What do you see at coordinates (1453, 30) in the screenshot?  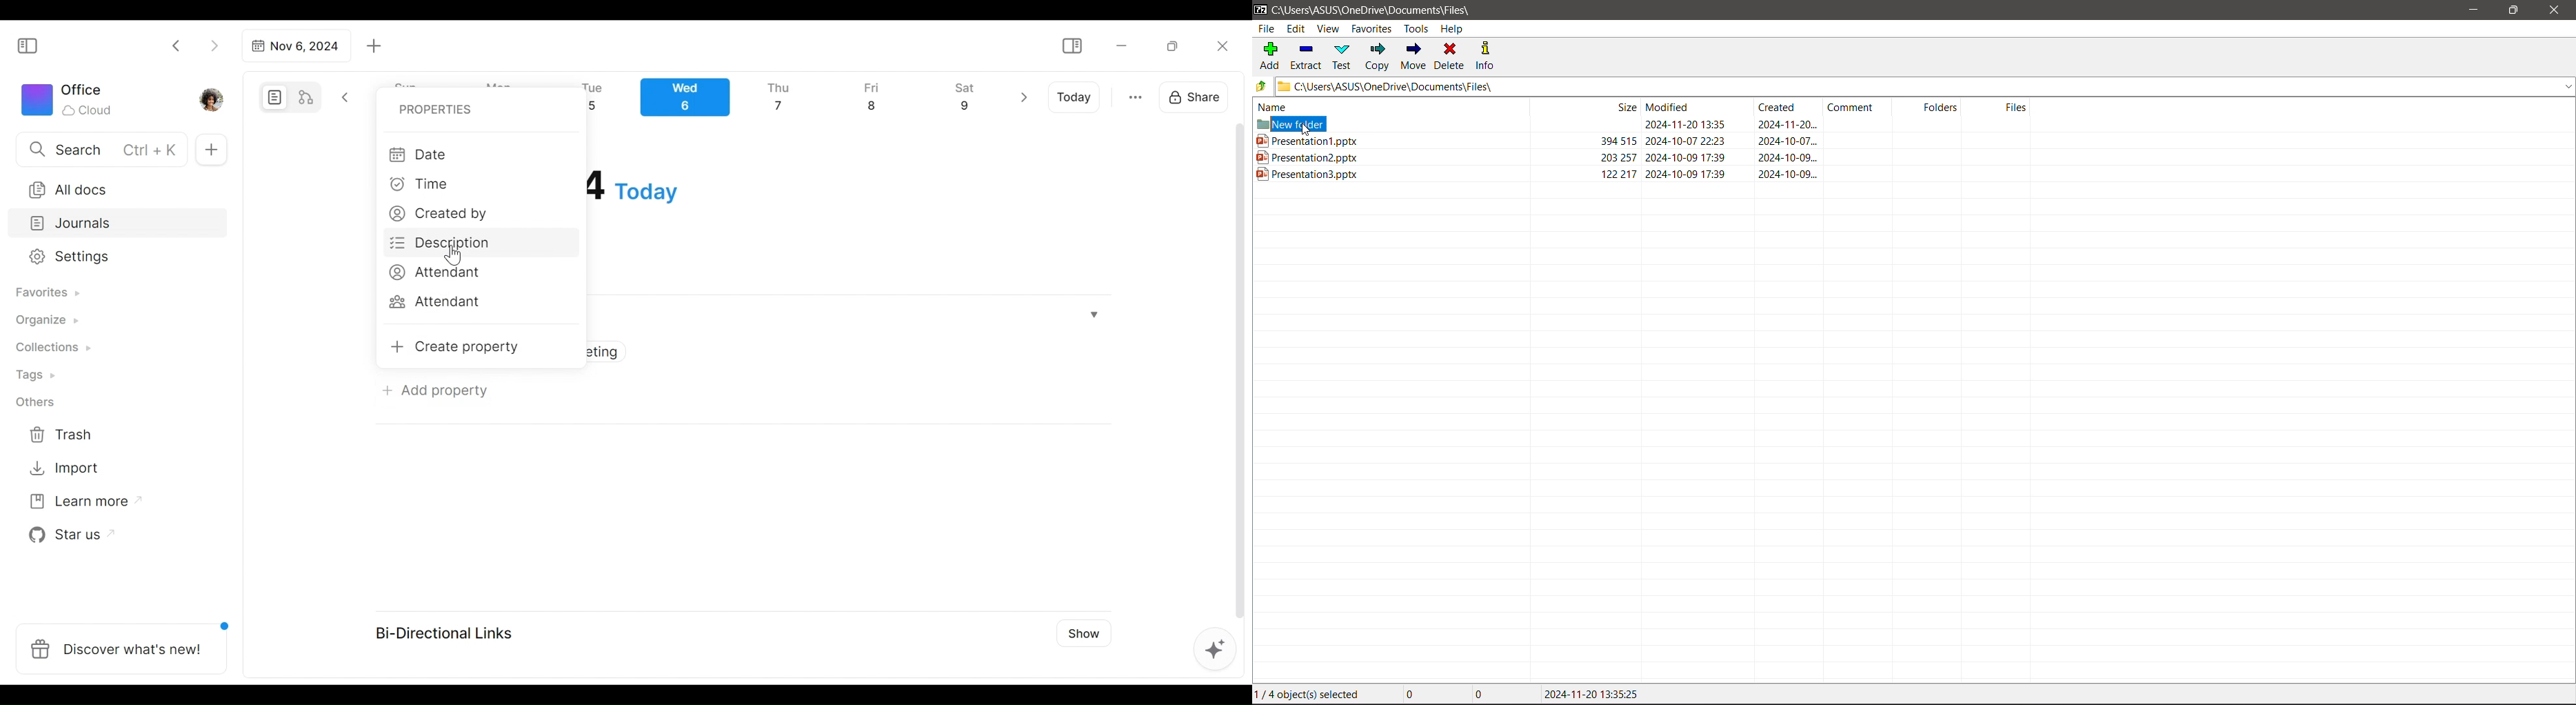 I see `Help` at bounding box center [1453, 30].